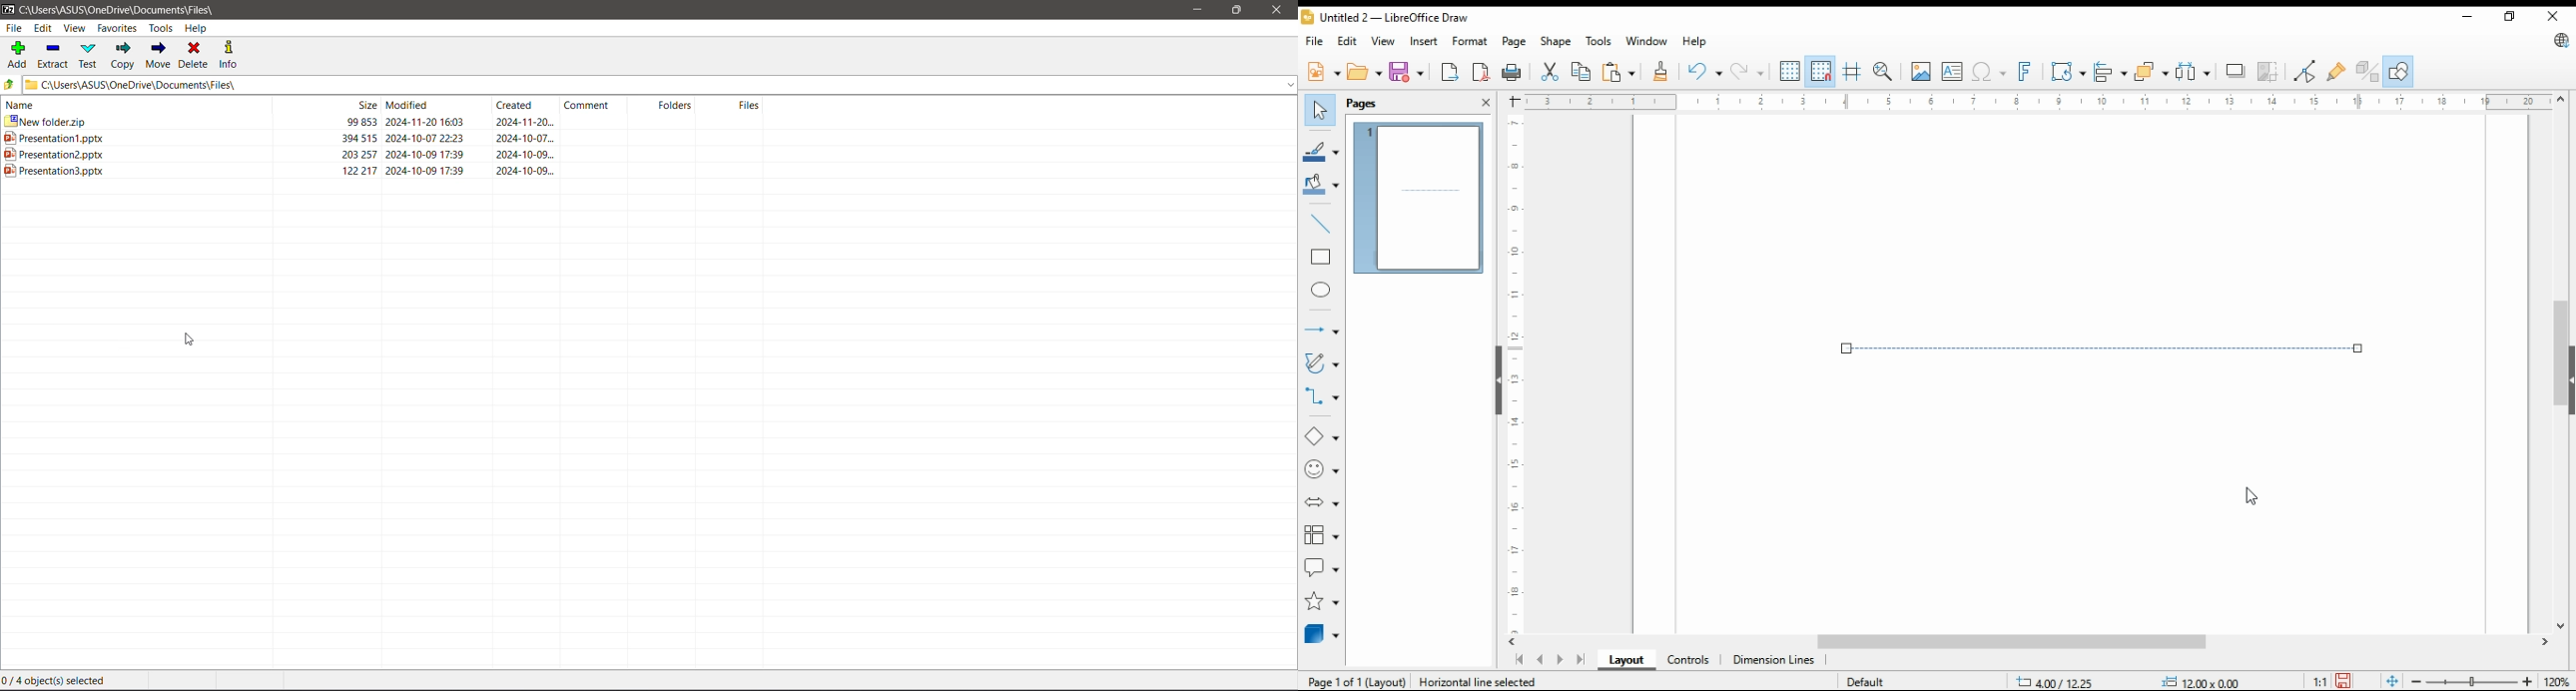  What do you see at coordinates (1559, 660) in the screenshot?
I see `next page` at bounding box center [1559, 660].